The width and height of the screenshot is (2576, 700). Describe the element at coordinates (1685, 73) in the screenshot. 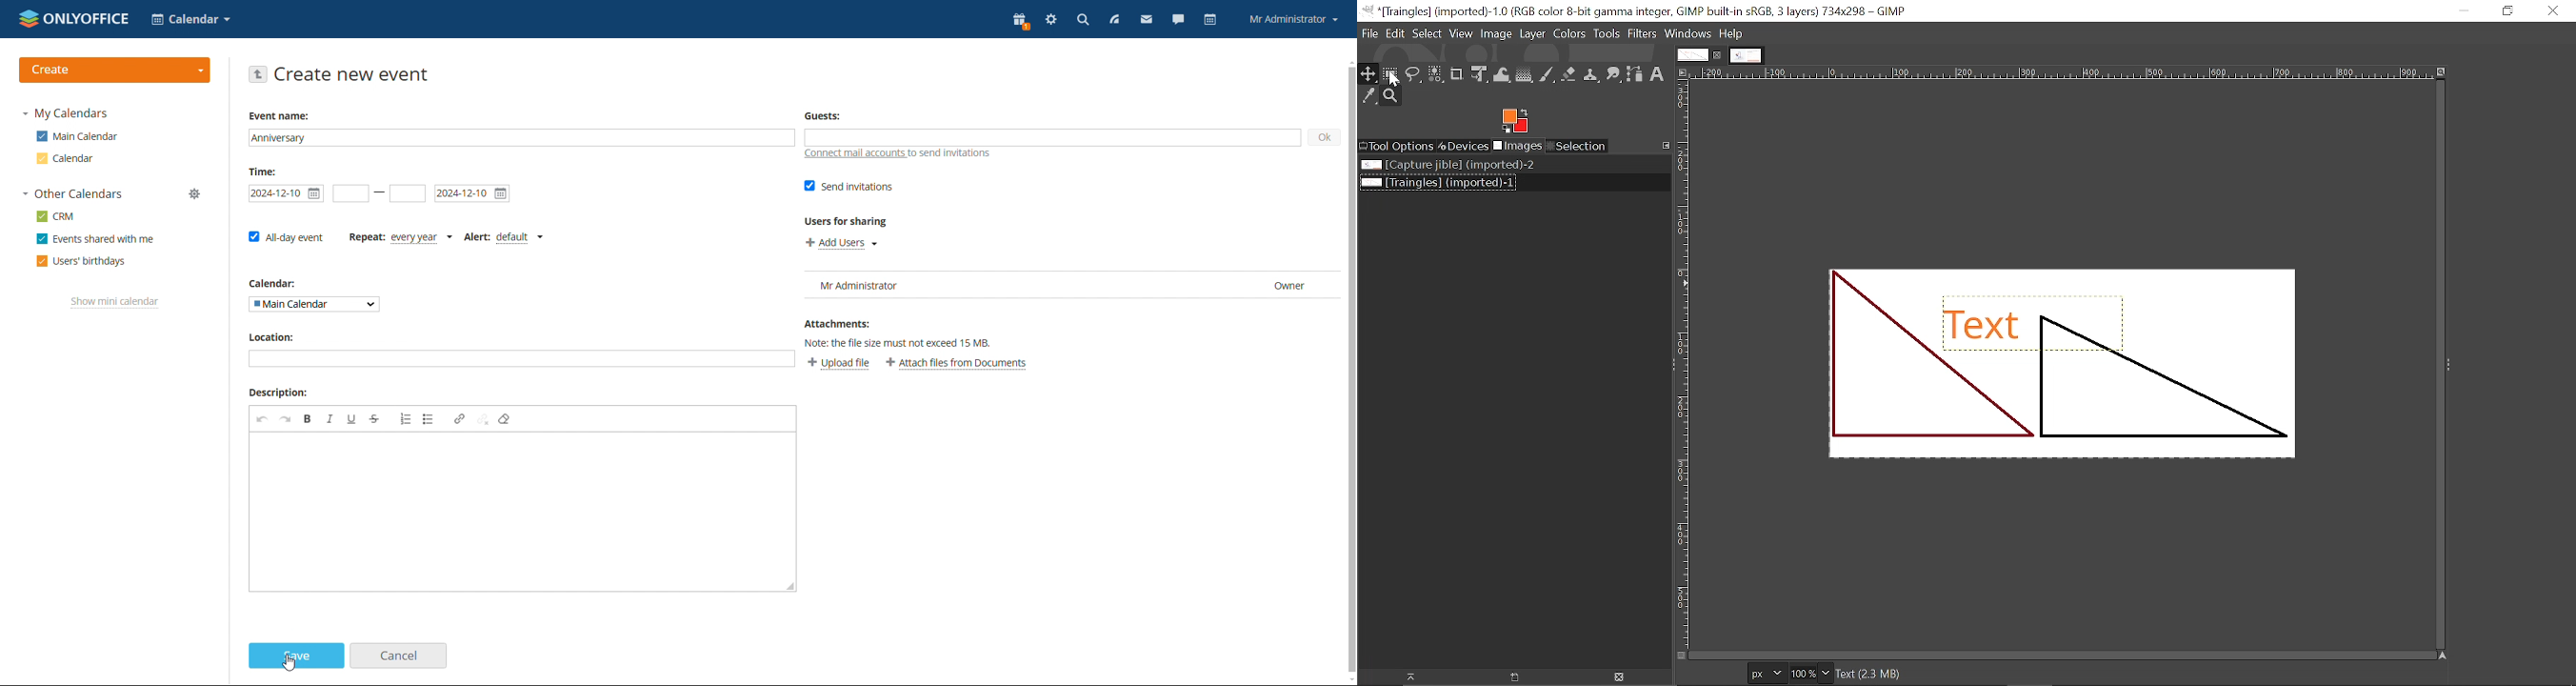

I see `Access this image menu` at that location.